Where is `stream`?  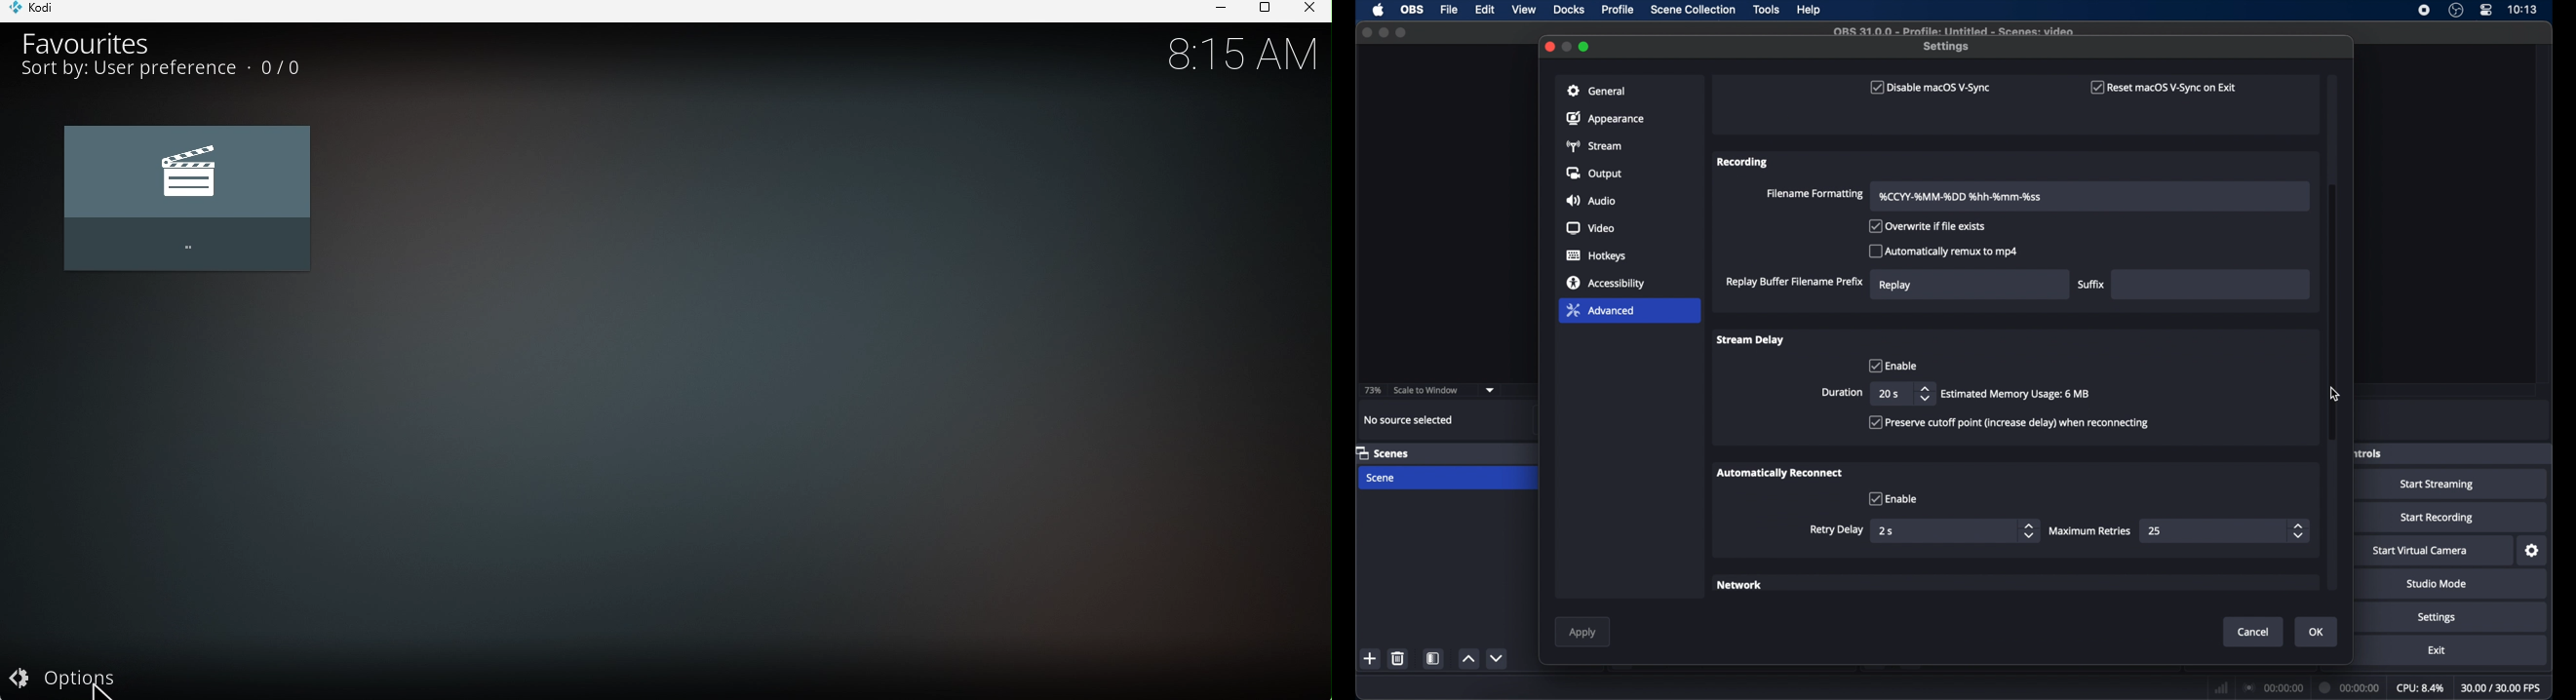 stream is located at coordinates (1594, 146).